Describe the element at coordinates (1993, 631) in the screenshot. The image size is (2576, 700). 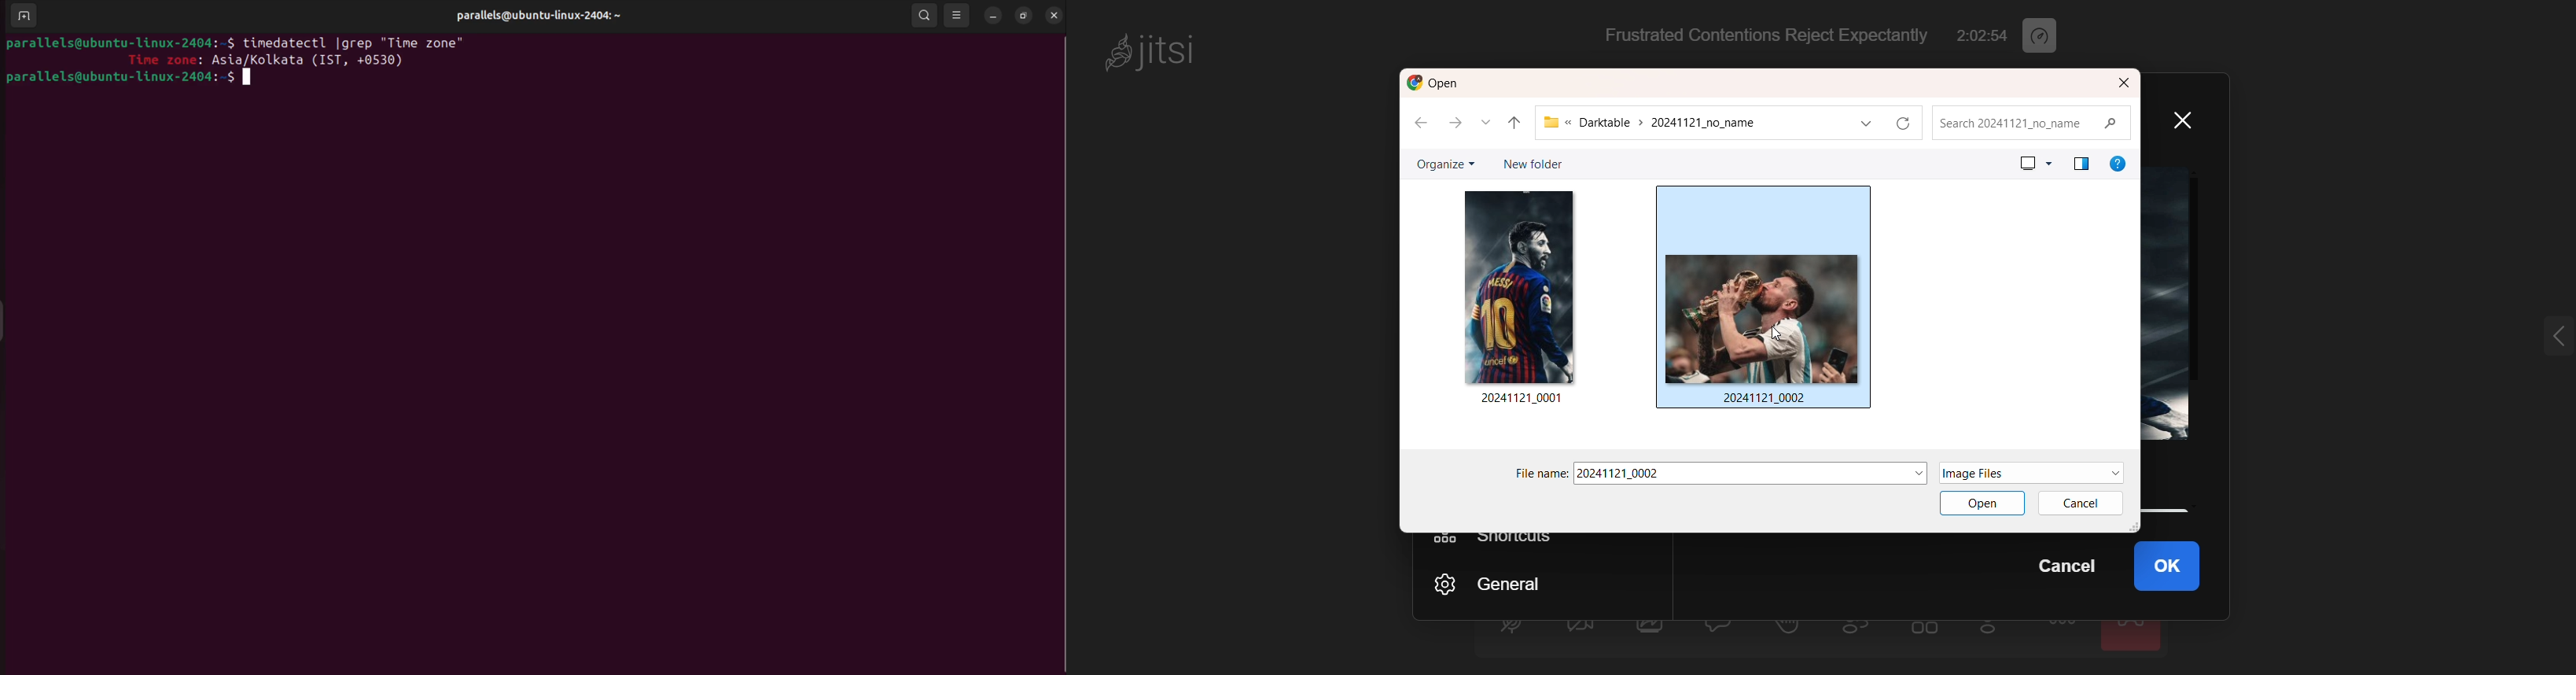
I see `add participants` at that location.